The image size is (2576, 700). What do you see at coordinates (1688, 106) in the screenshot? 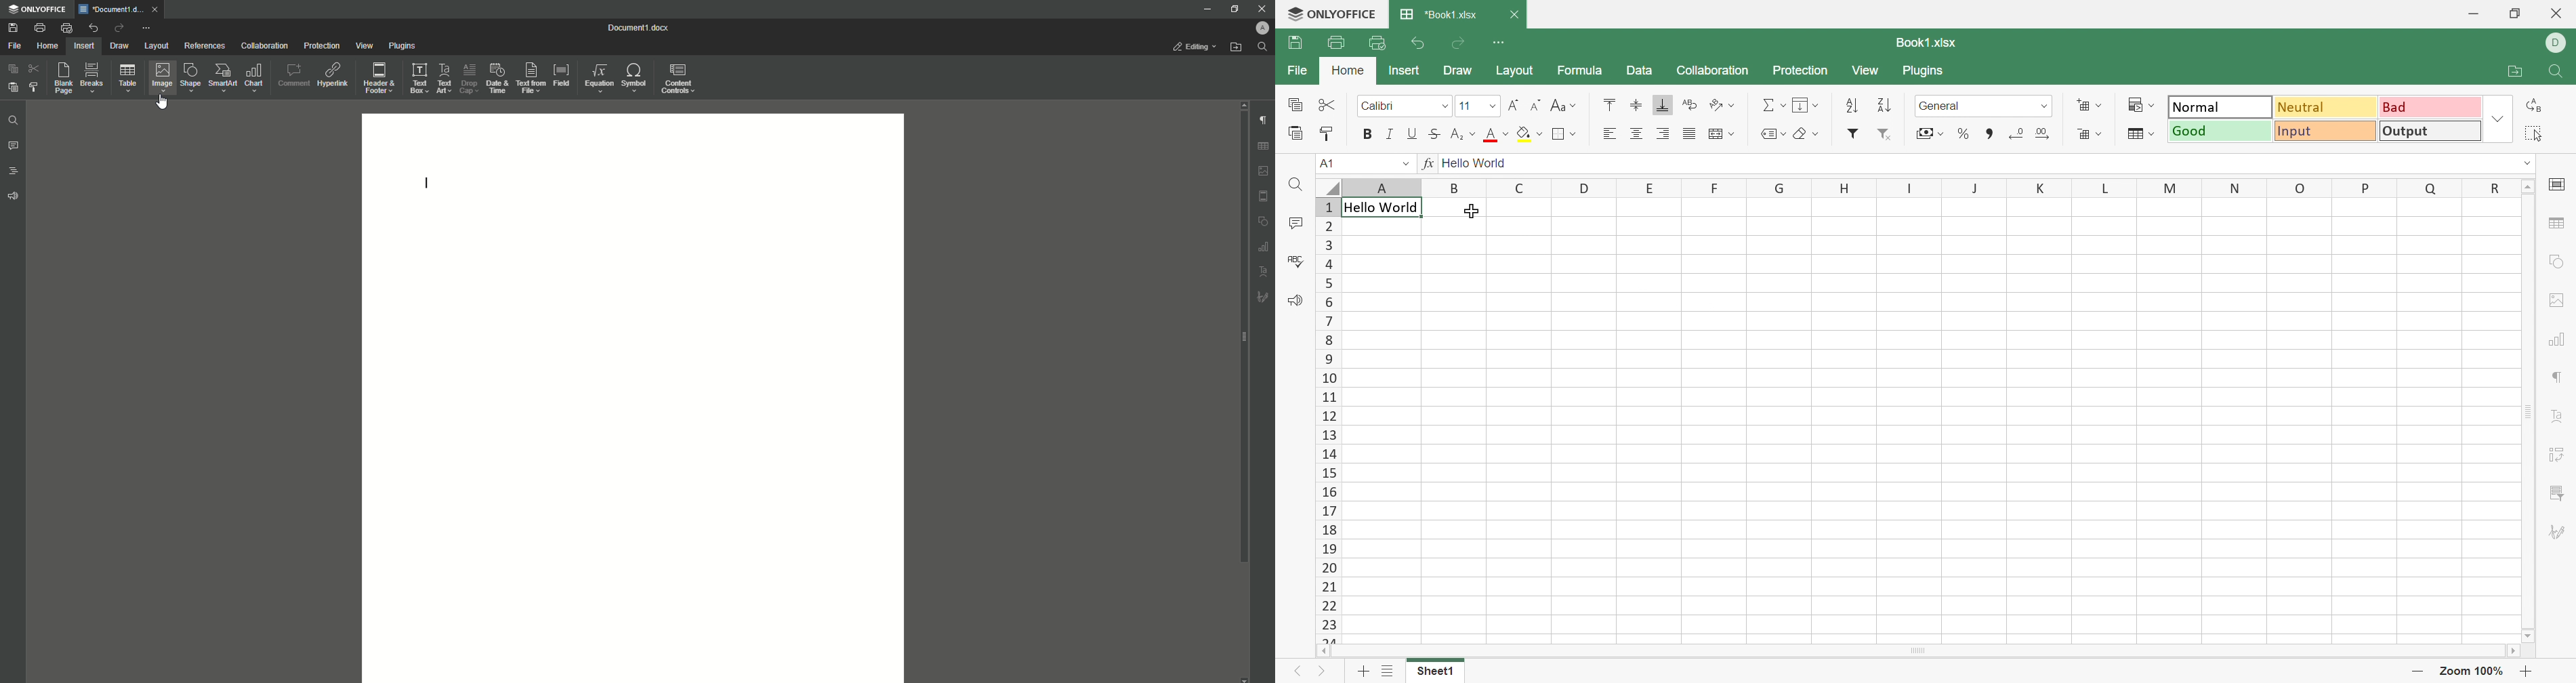
I see `Wrap text` at bounding box center [1688, 106].